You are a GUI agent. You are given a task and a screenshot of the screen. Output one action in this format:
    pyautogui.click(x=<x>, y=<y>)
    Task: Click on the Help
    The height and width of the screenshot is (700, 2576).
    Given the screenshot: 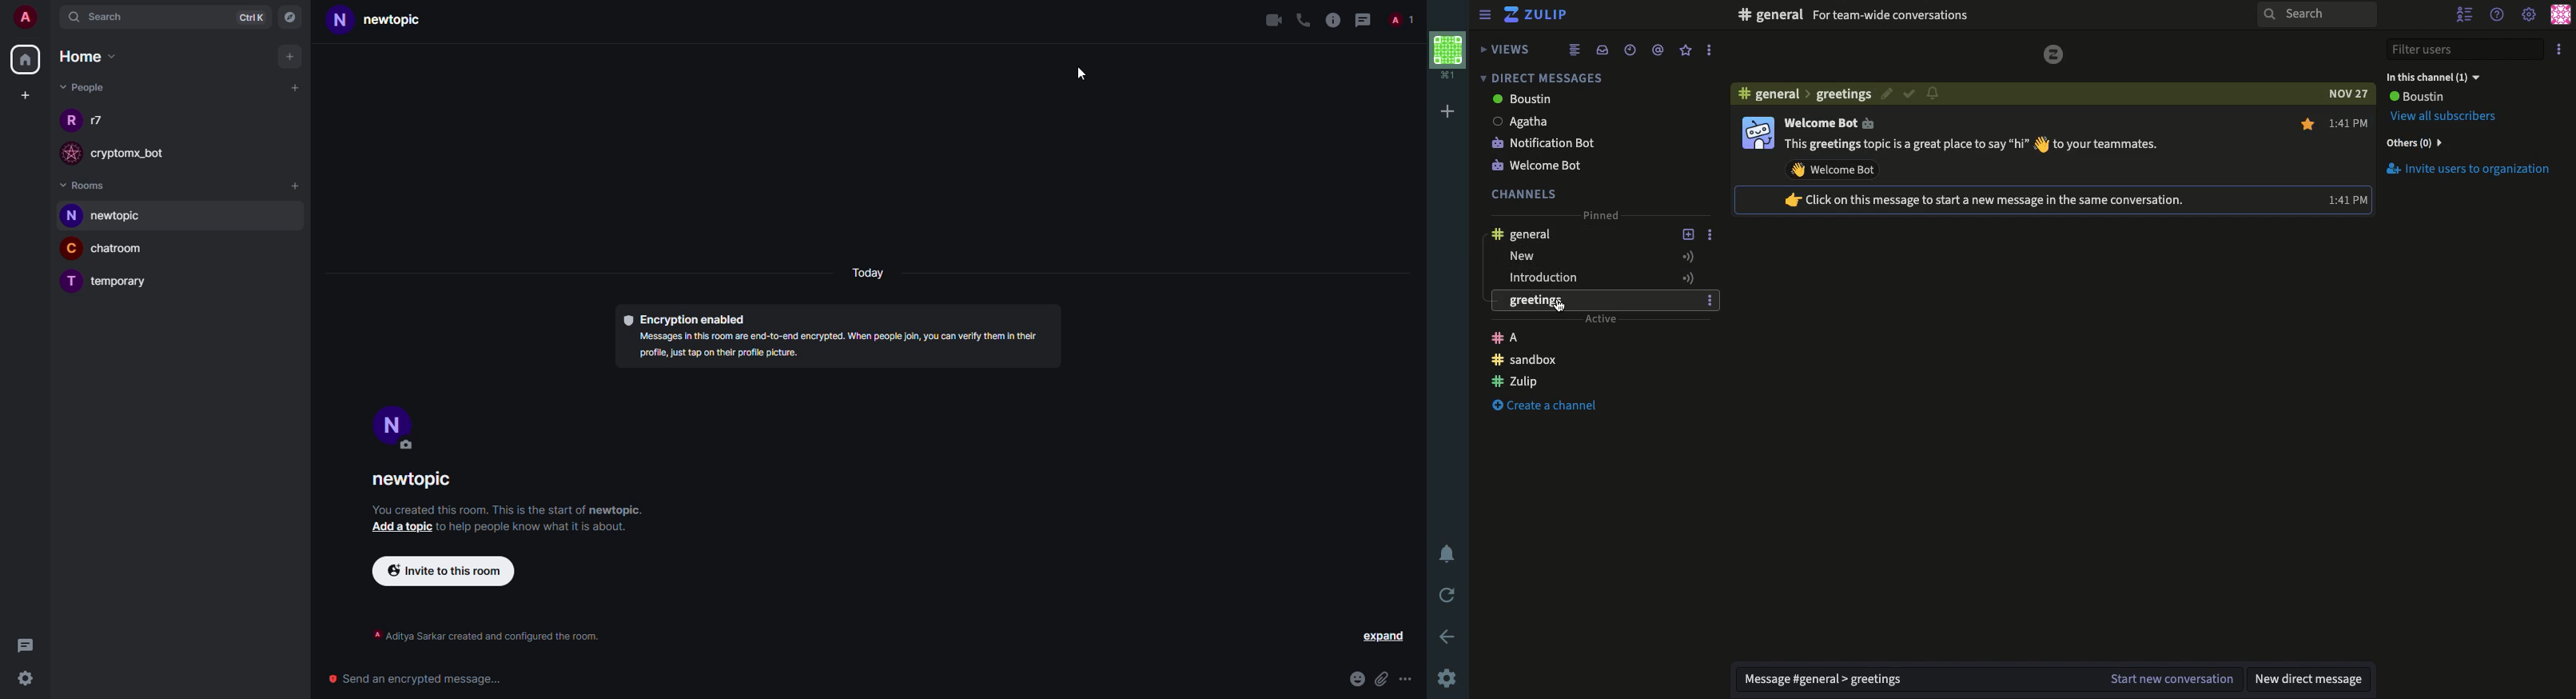 What is the action you would take?
    pyautogui.click(x=2498, y=12)
    